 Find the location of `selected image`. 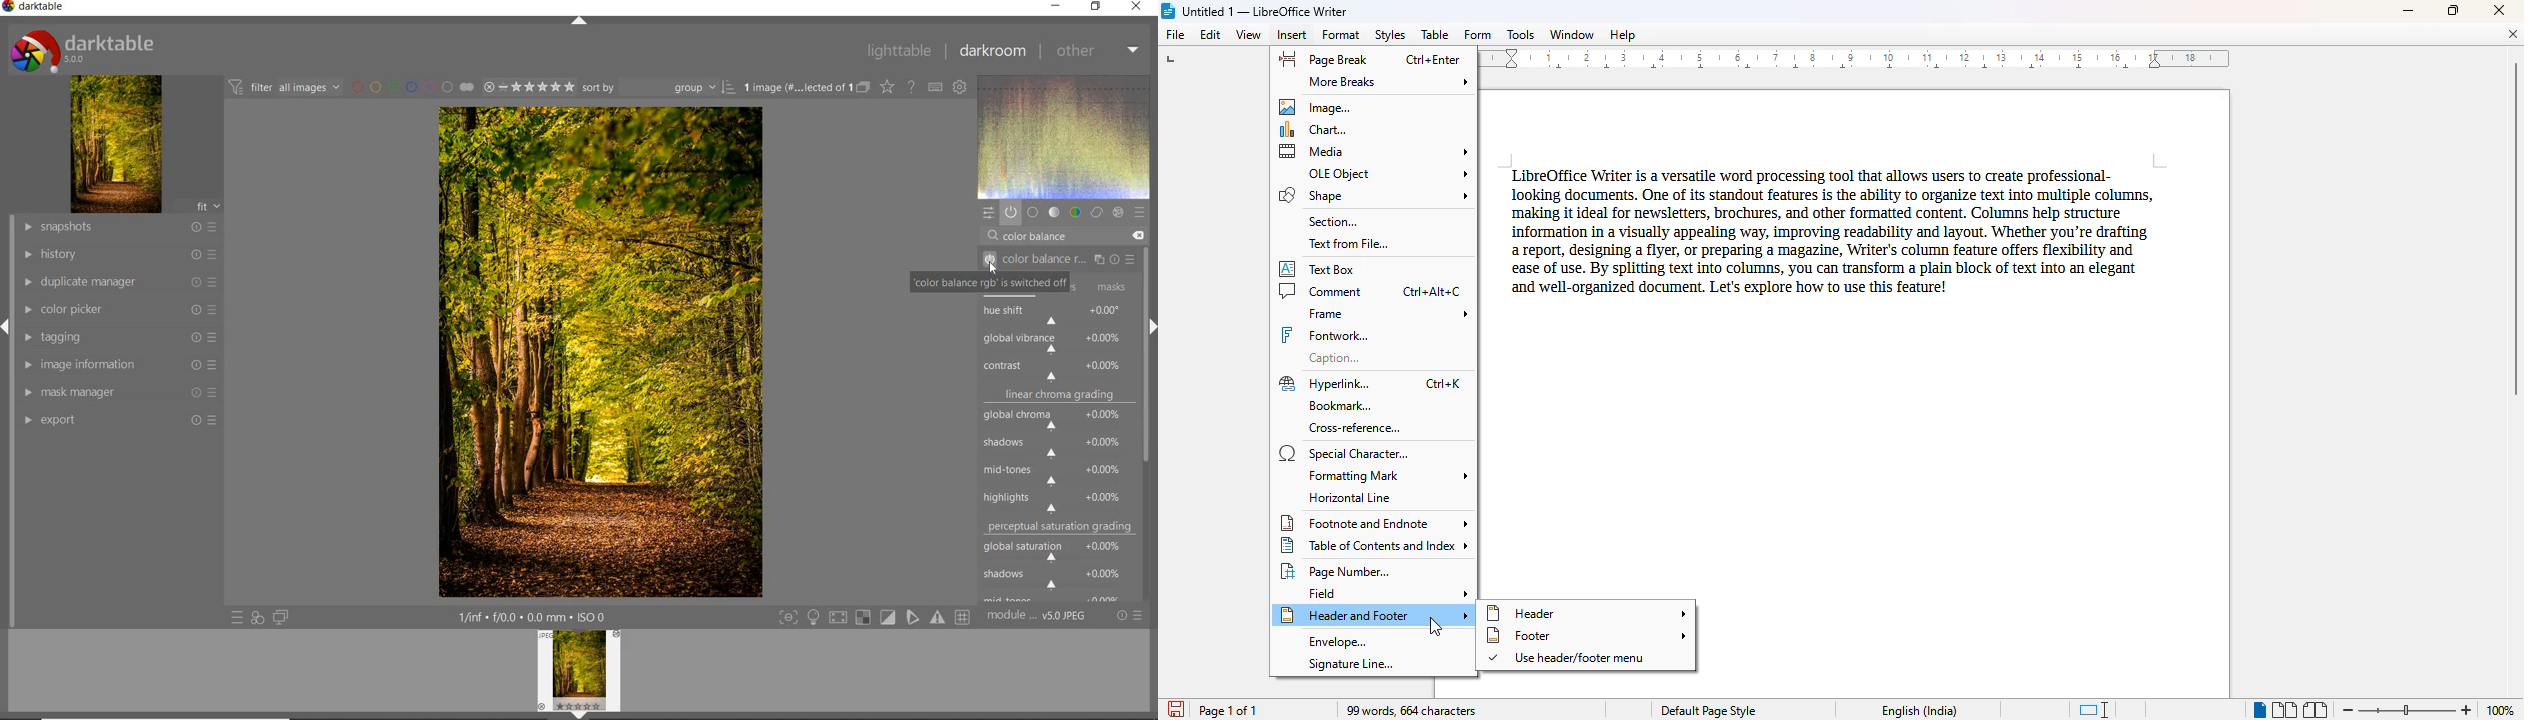

selected image is located at coordinates (600, 352).